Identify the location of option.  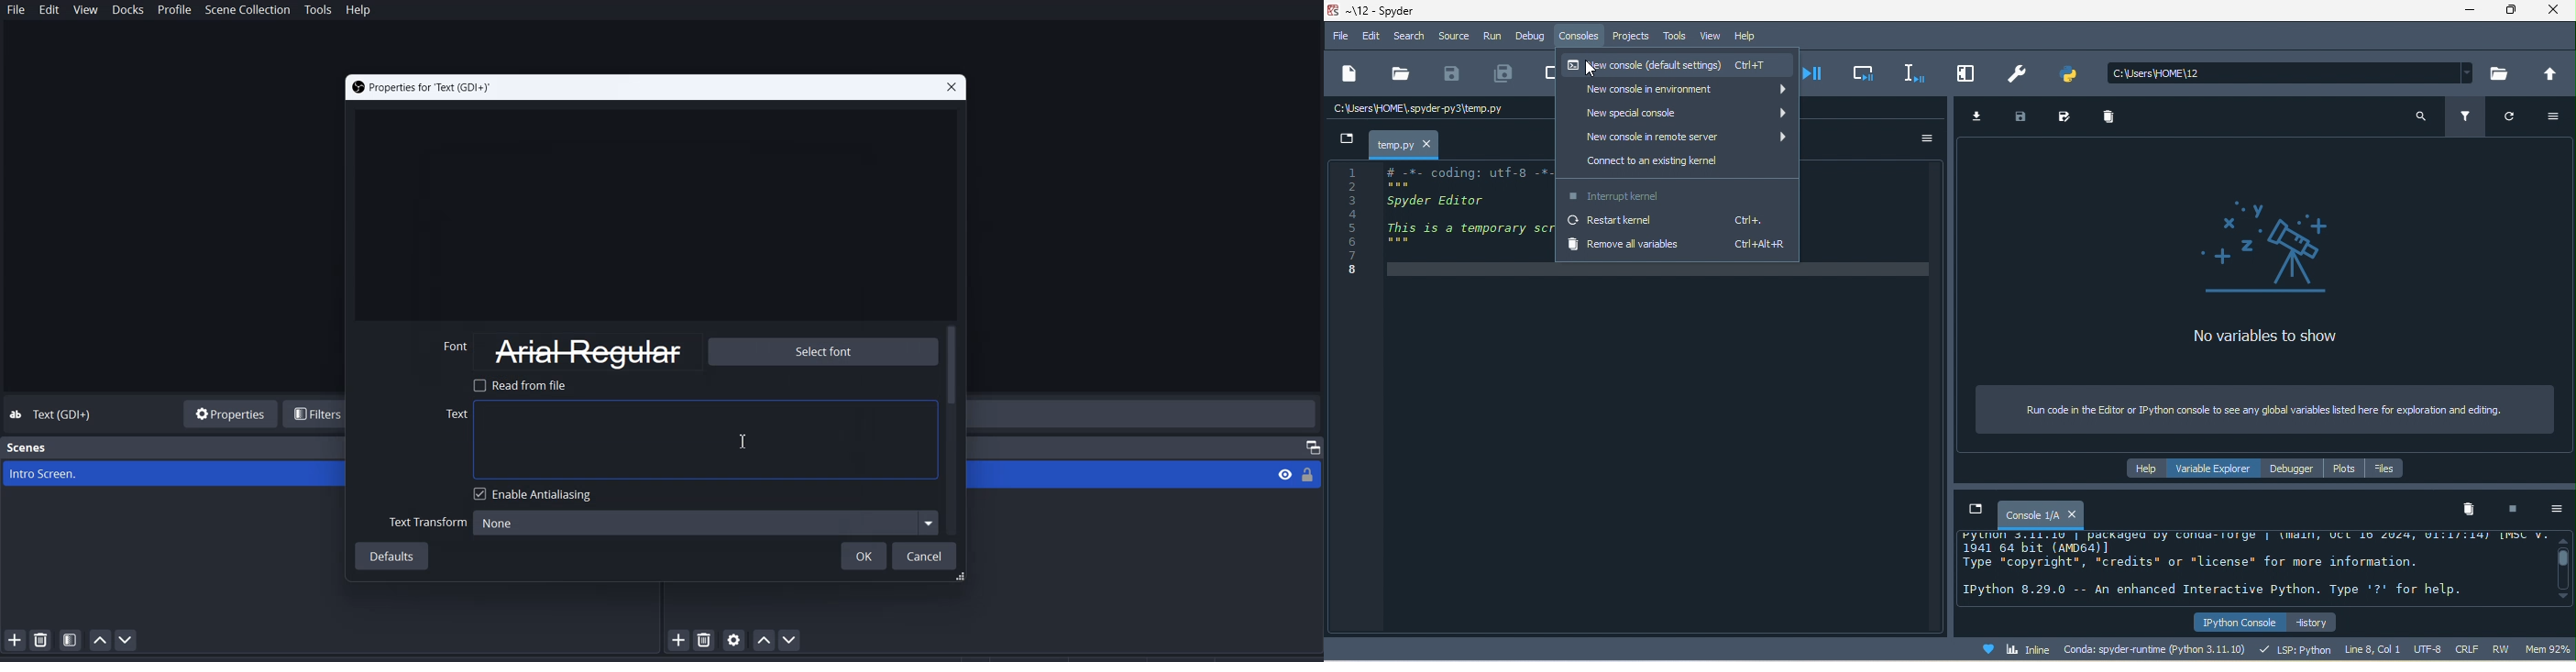
(1926, 138).